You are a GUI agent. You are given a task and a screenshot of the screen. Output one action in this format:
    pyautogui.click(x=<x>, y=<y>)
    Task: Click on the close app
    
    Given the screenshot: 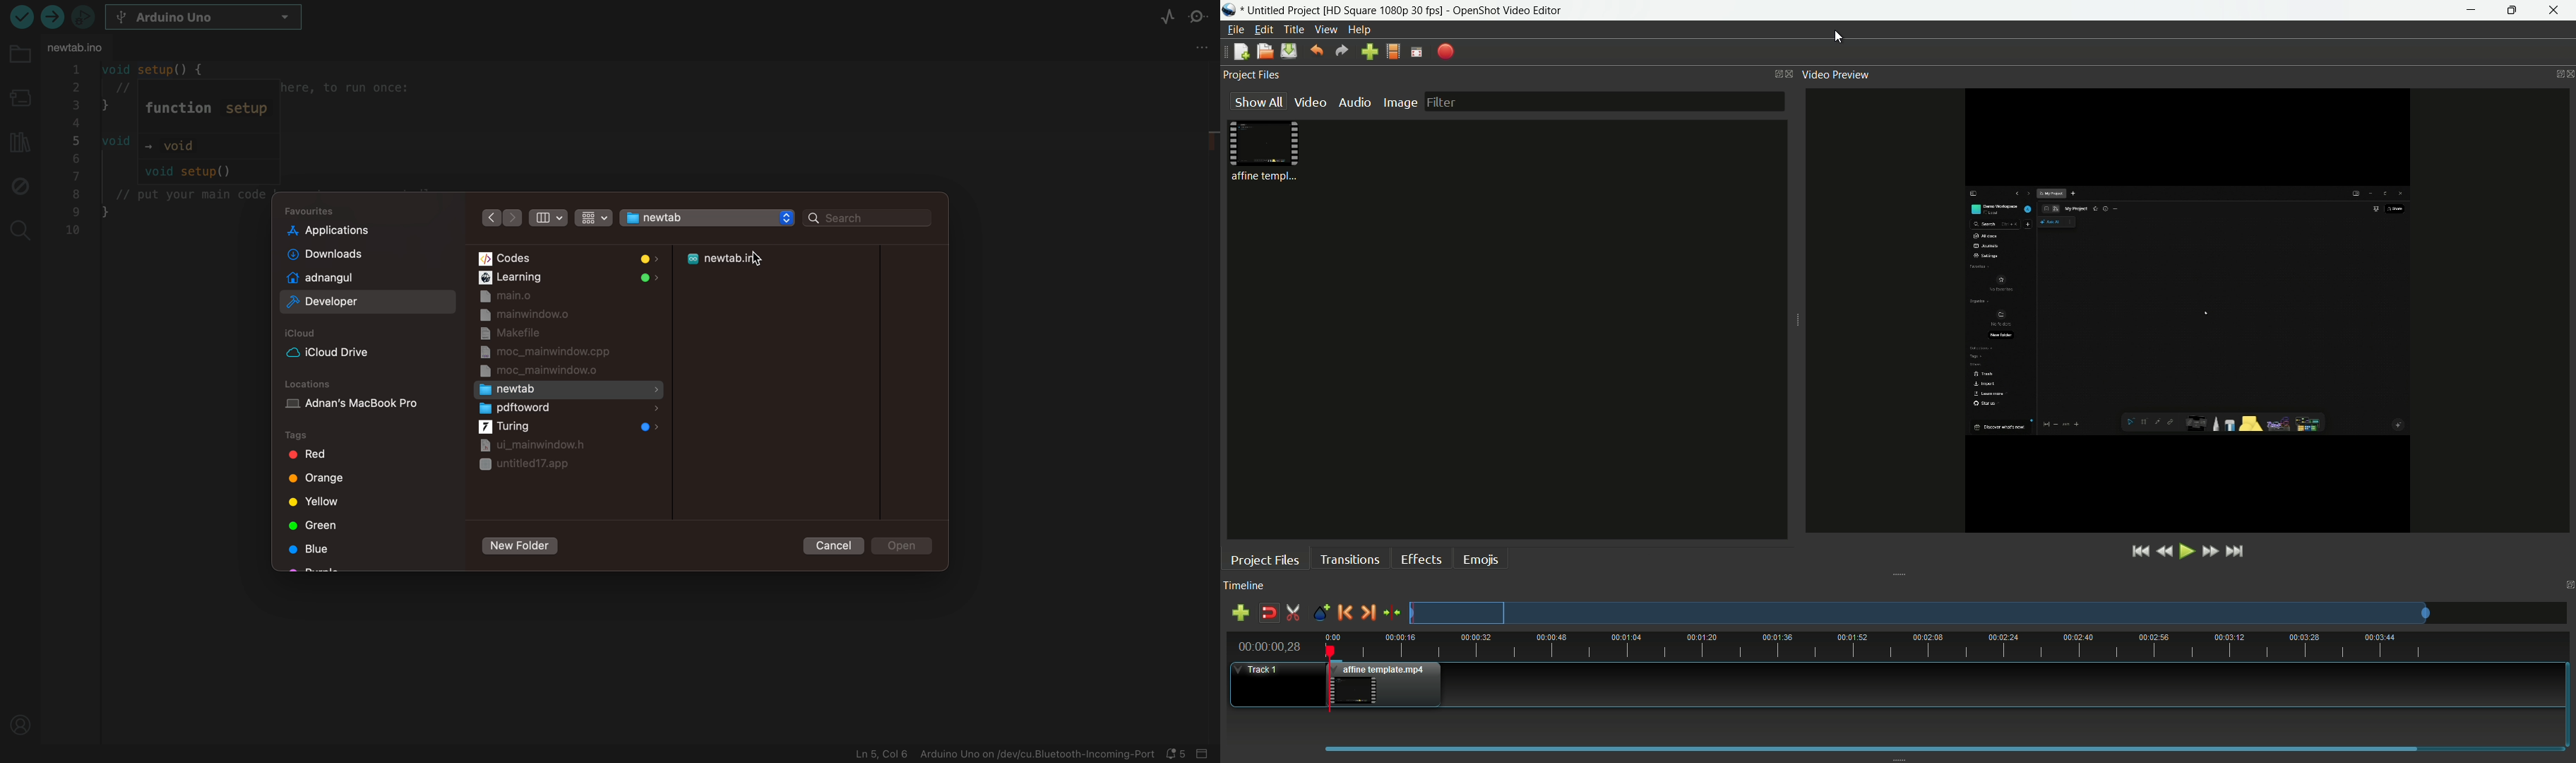 What is the action you would take?
    pyautogui.click(x=2559, y=11)
    